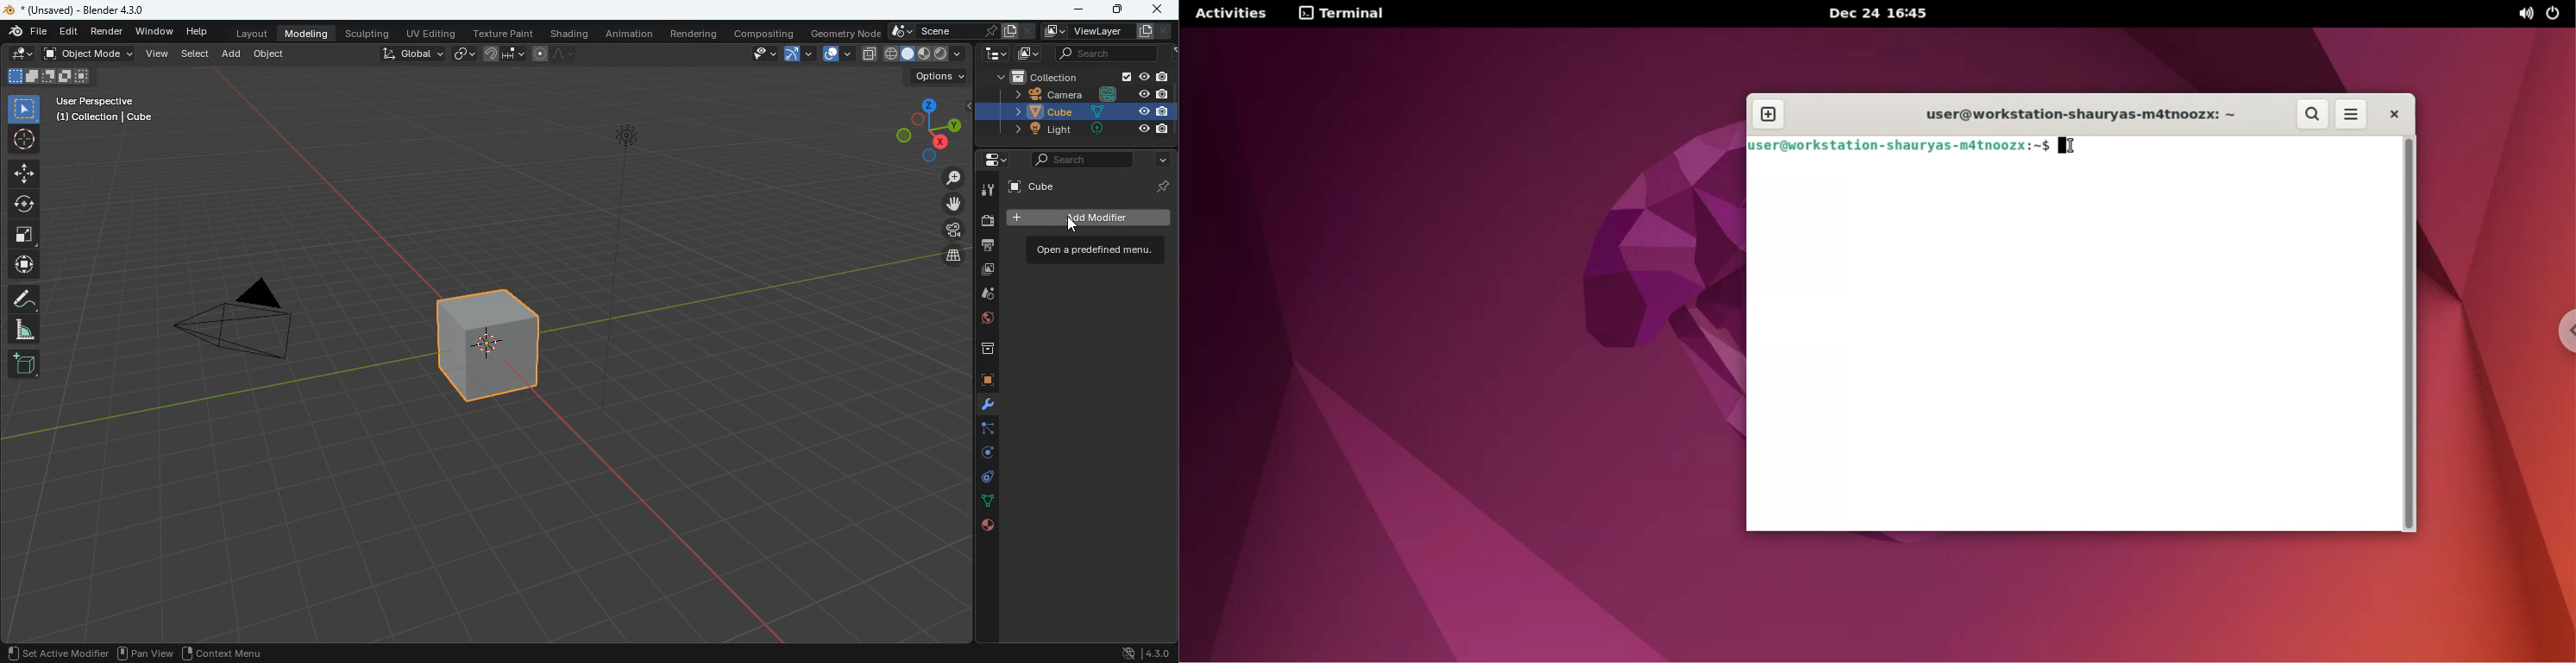 This screenshot has width=2576, height=672. What do you see at coordinates (797, 54) in the screenshot?
I see `arrow` at bounding box center [797, 54].